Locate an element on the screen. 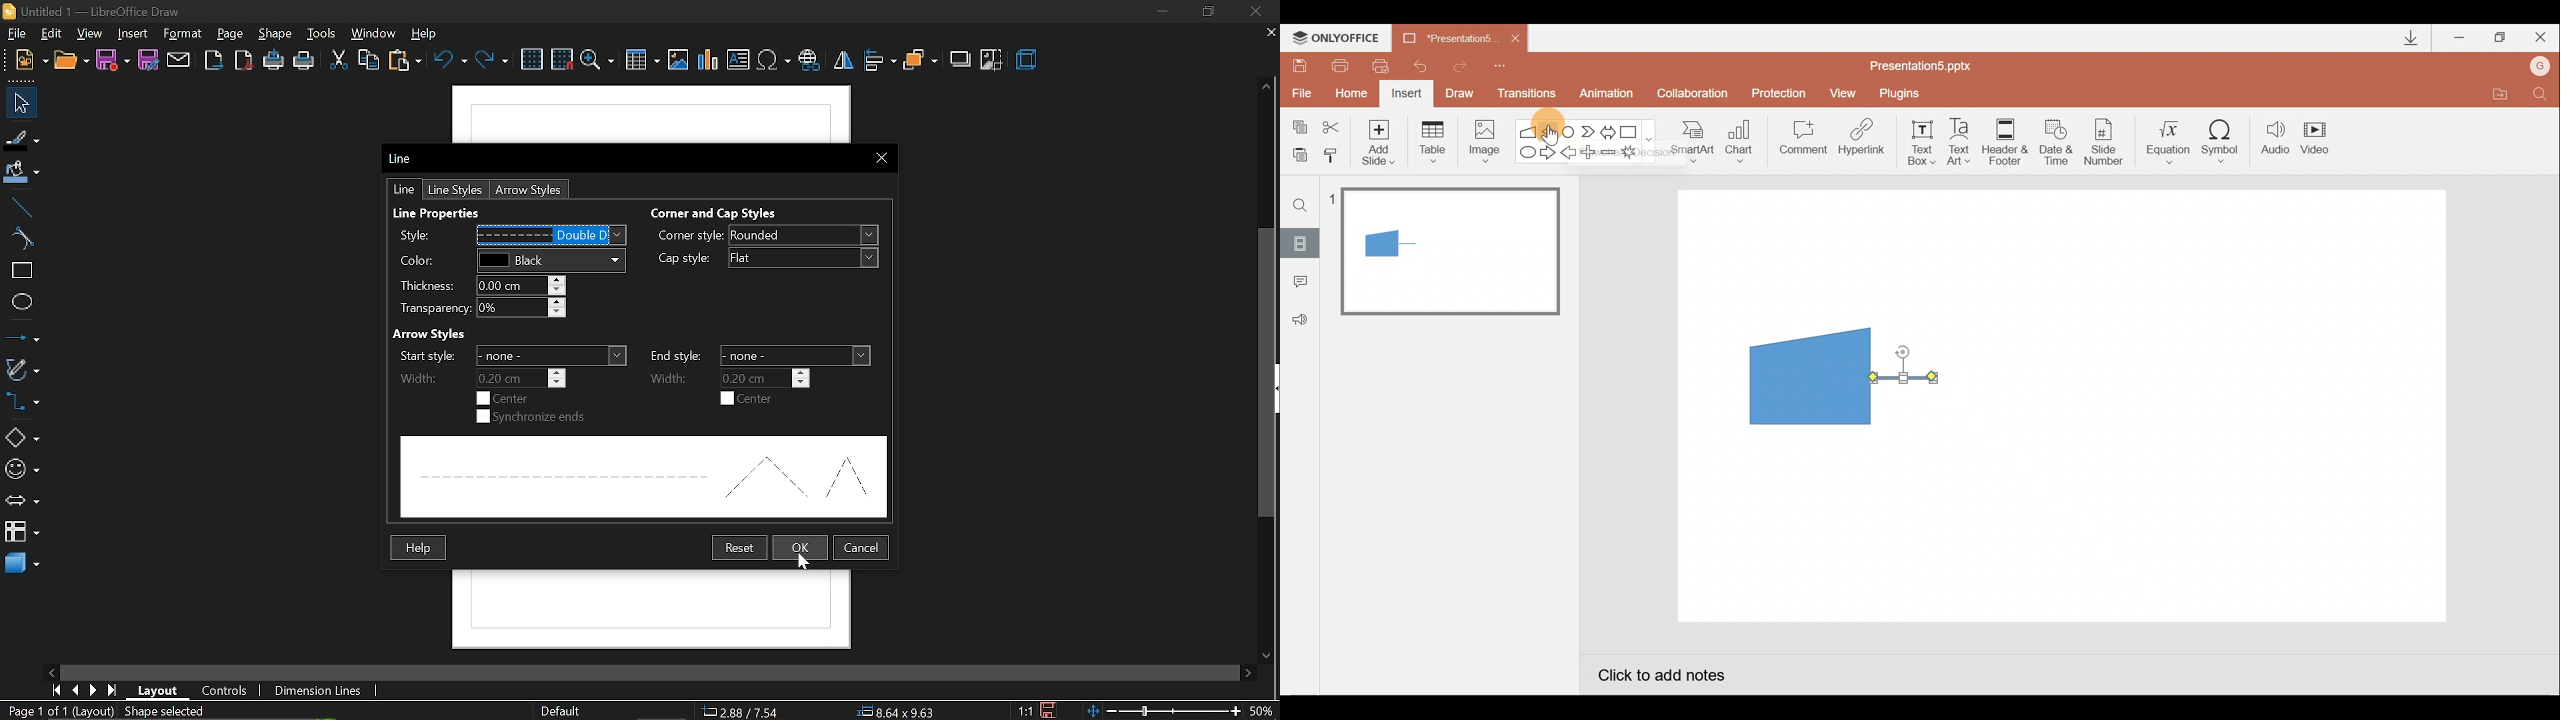 This screenshot has width=2576, height=728. Equation is located at coordinates (2171, 140).